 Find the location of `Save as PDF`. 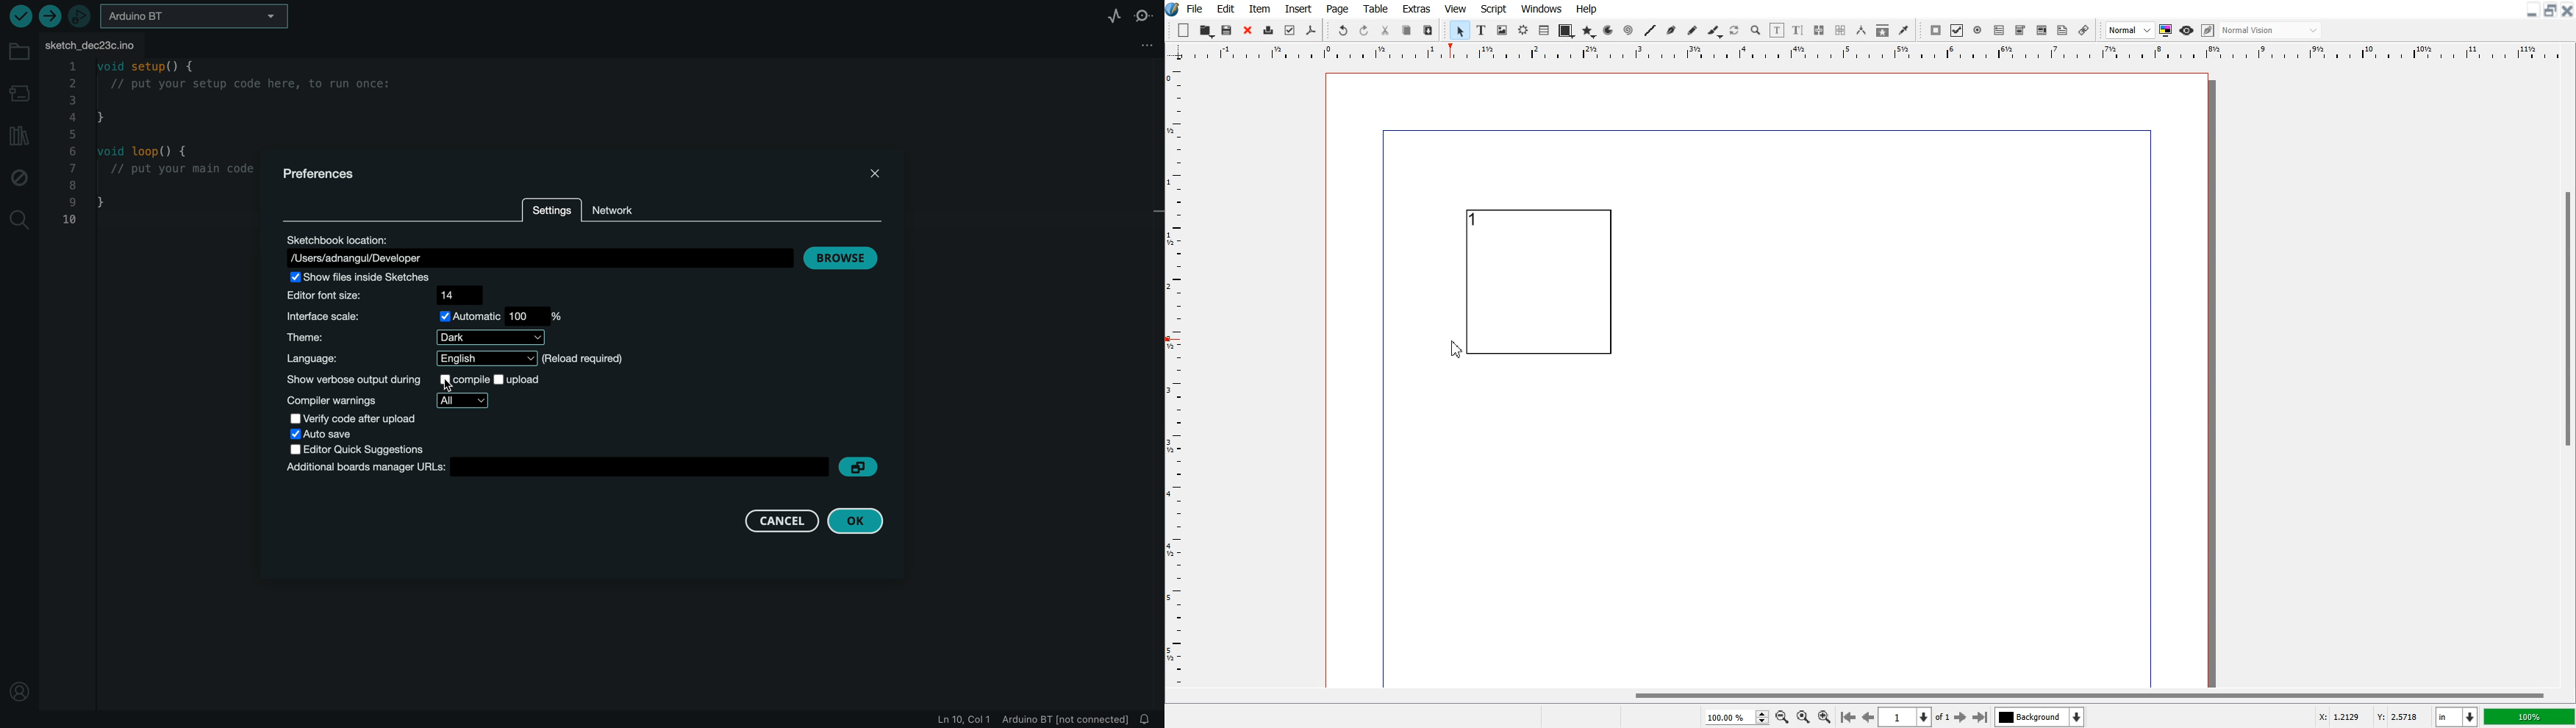

Save as PDF is located at coordinates (1311, 31).